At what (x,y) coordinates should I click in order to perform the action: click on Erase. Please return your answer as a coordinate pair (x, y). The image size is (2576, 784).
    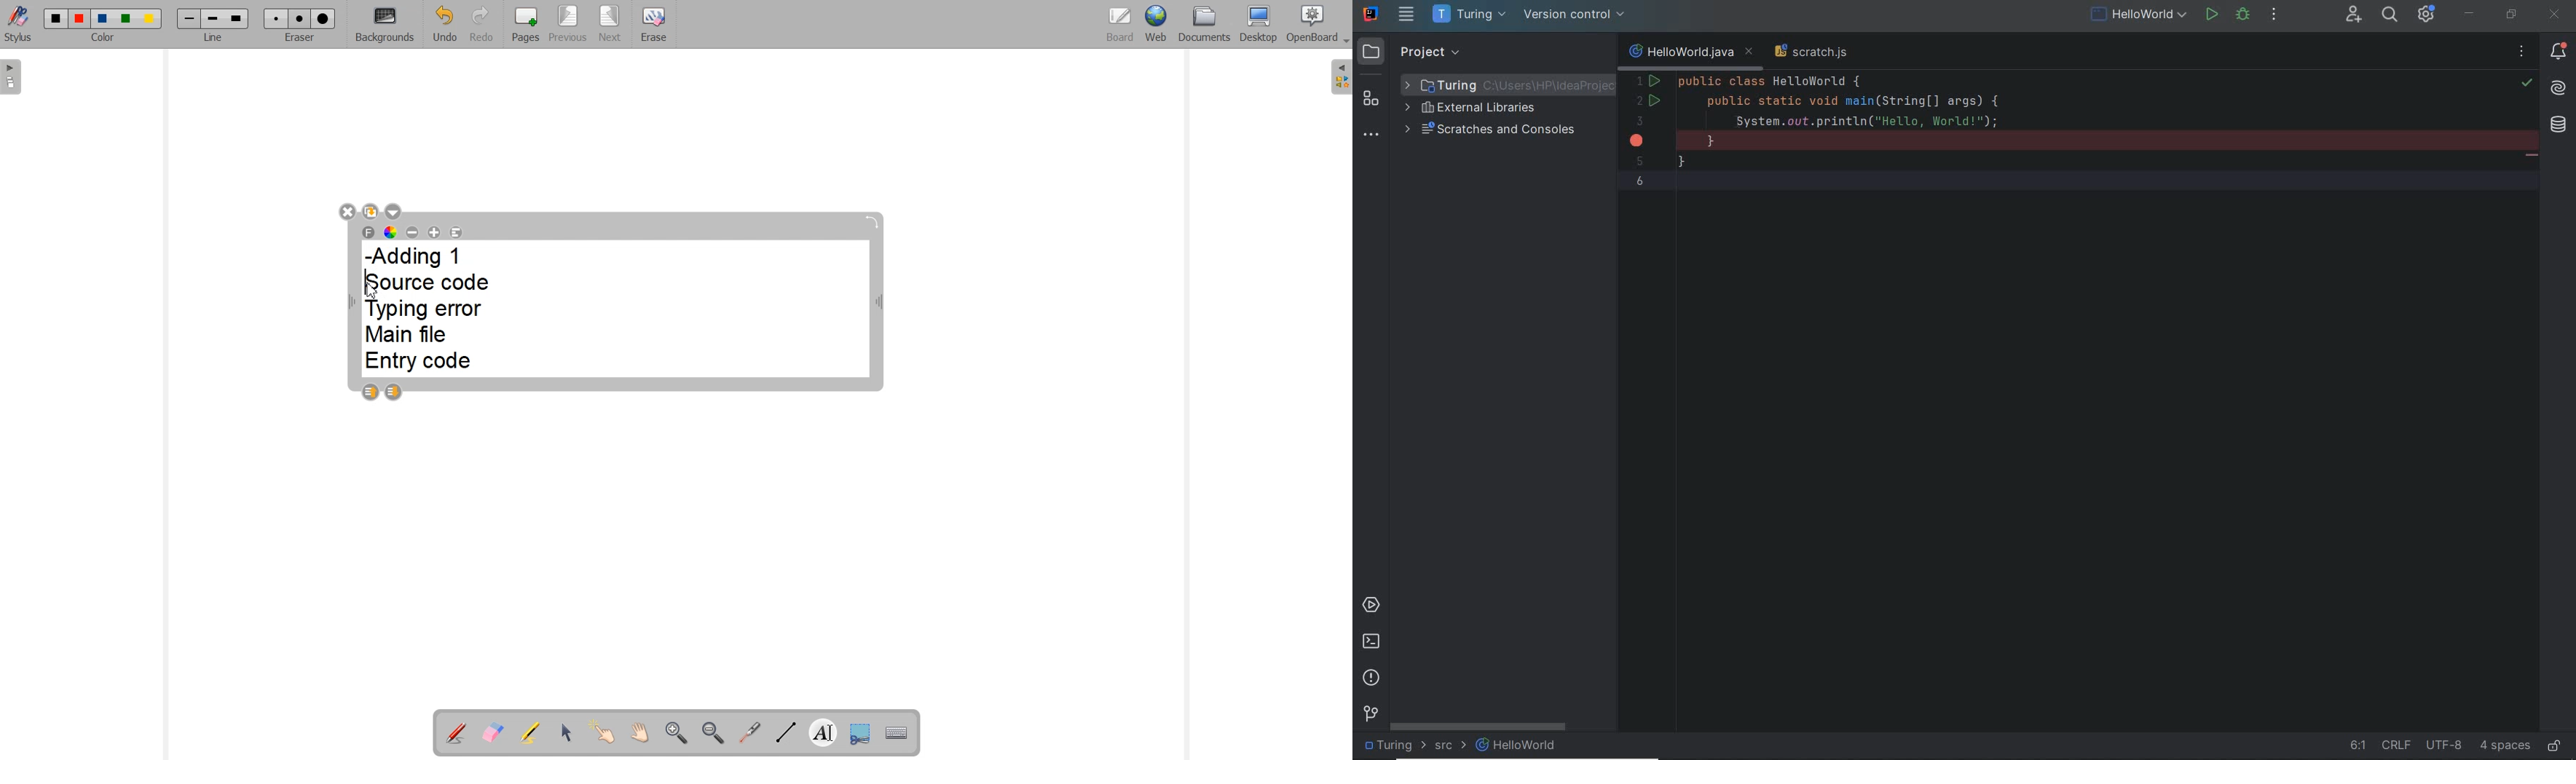
    Looking at the image, I should click on (654, 23).